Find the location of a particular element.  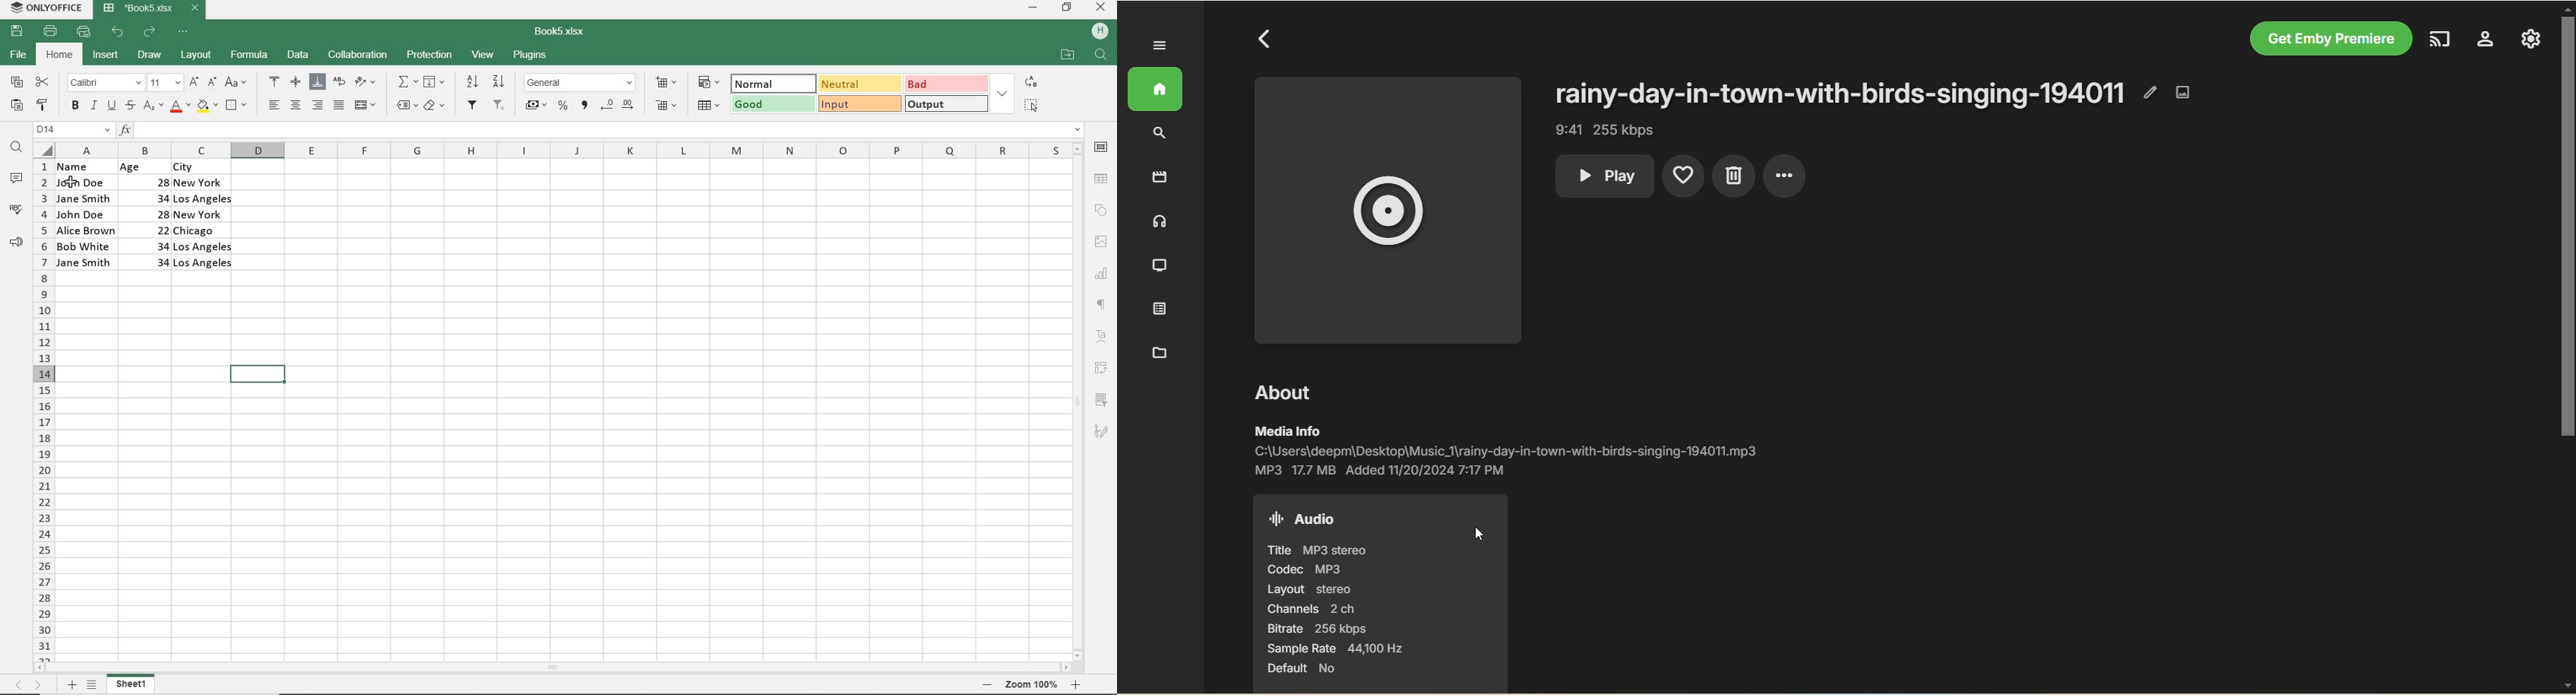

PIVOT TABLE is located at coordinates (1103, 368).